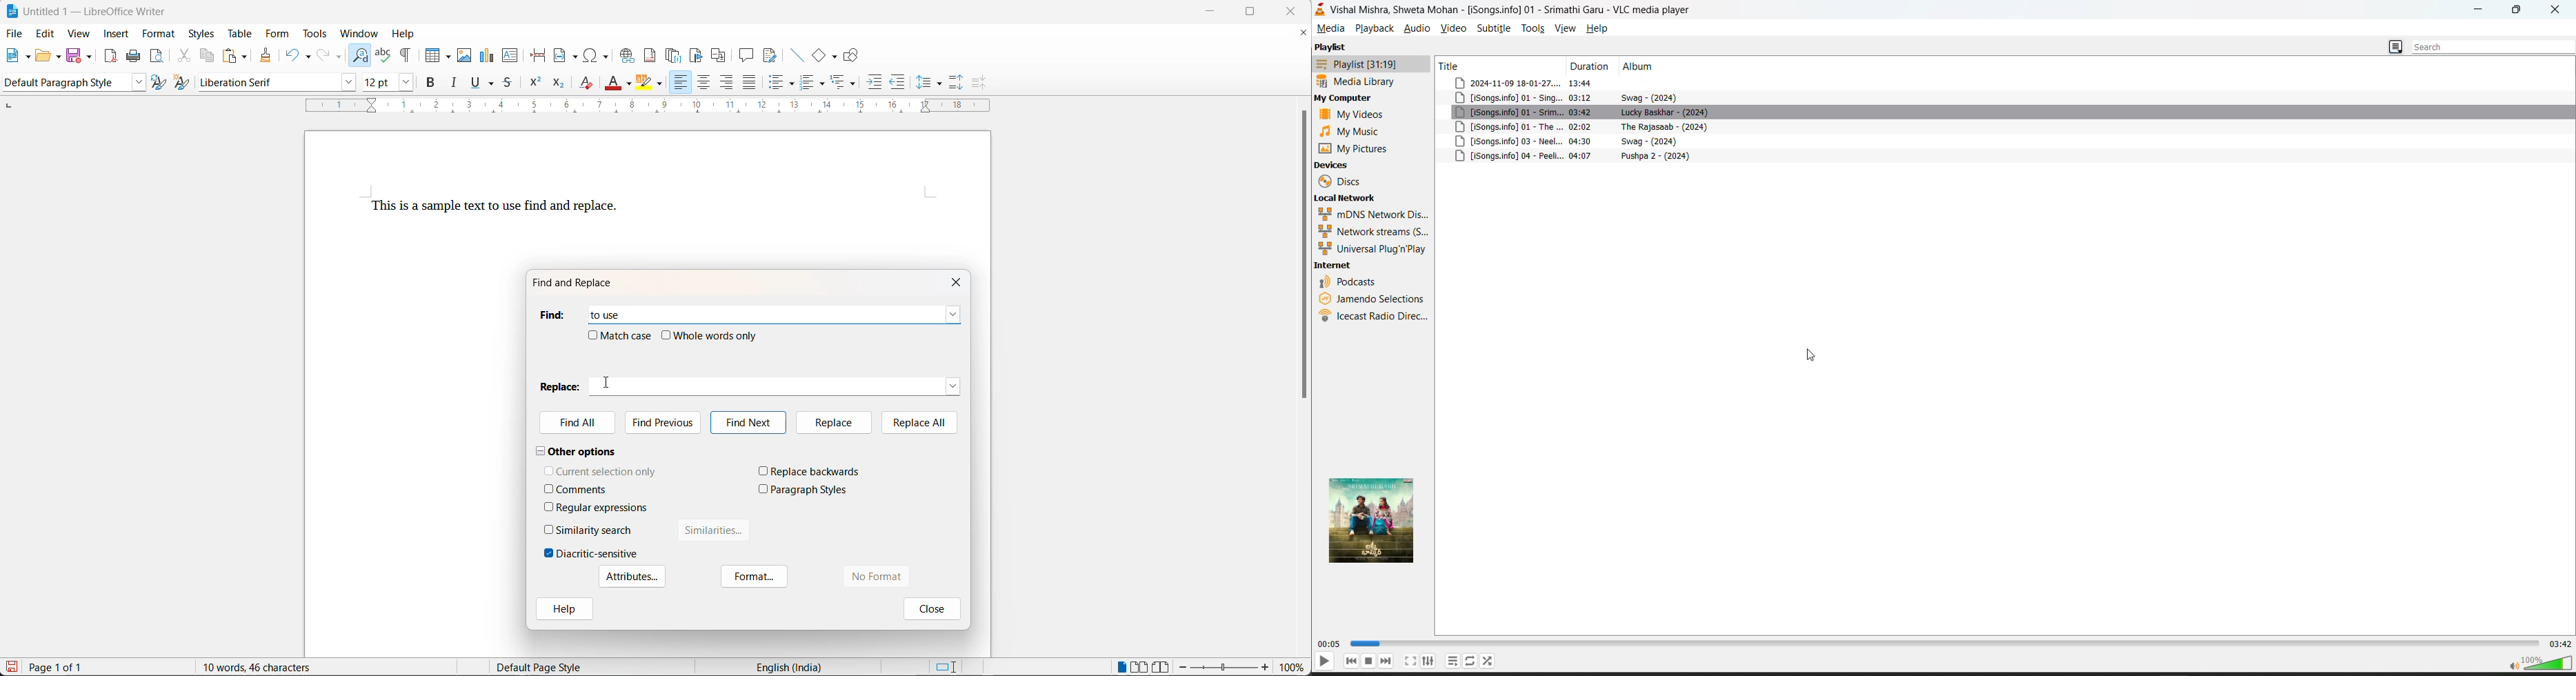 The height and width of the screenshot is (700, 2576). Describe the element at coordinates (1374, 318) in the screenshot. I see `icecast` at that location.